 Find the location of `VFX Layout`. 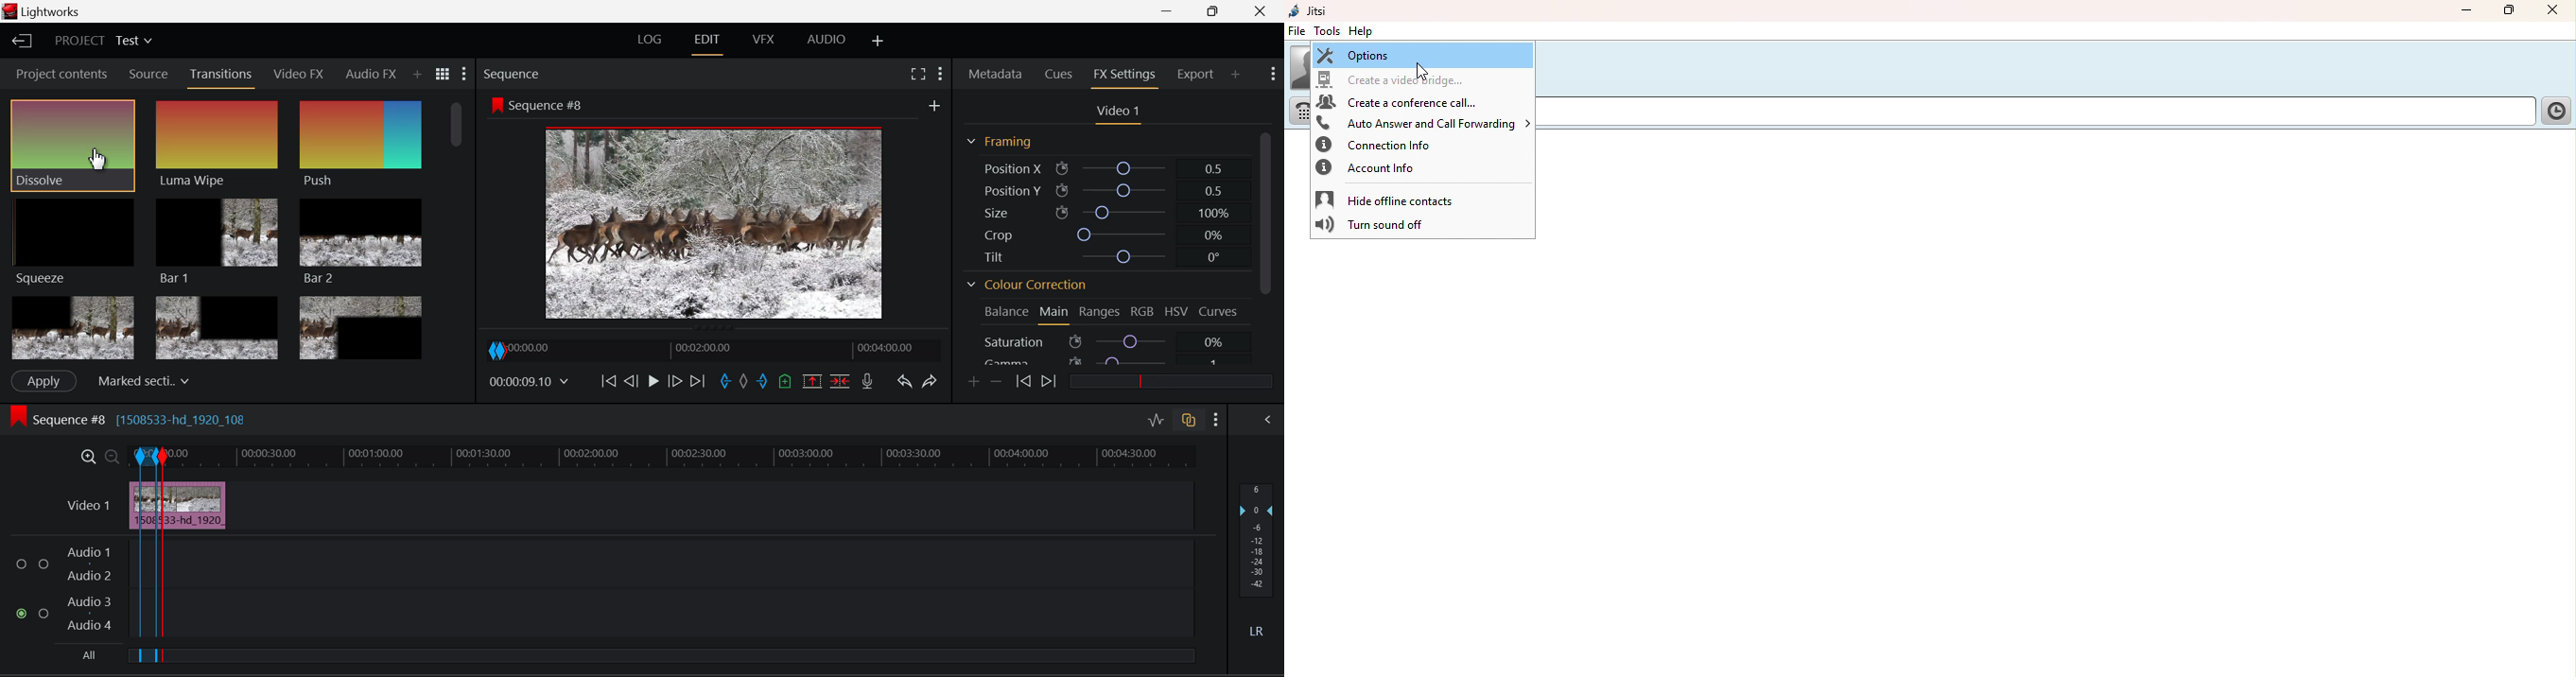

VFX Layout is located at coordinates (766, 41).